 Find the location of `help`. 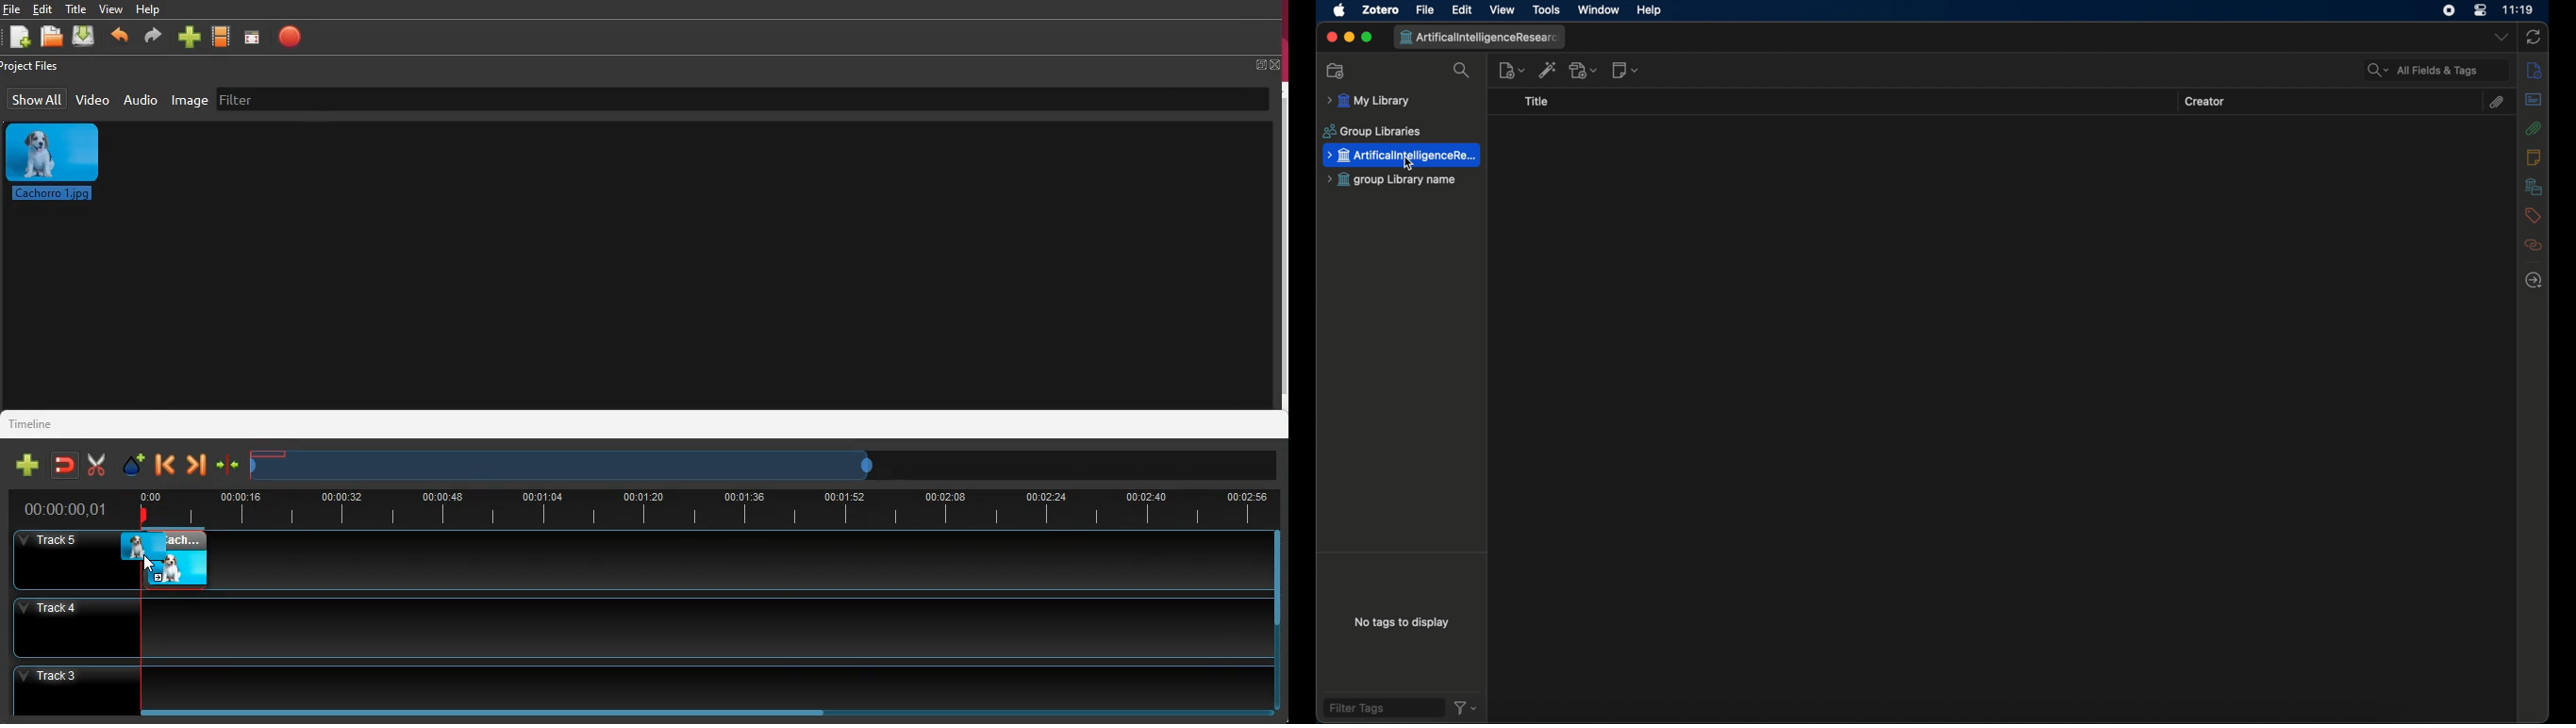

help is located at coordinates (1649, 11).